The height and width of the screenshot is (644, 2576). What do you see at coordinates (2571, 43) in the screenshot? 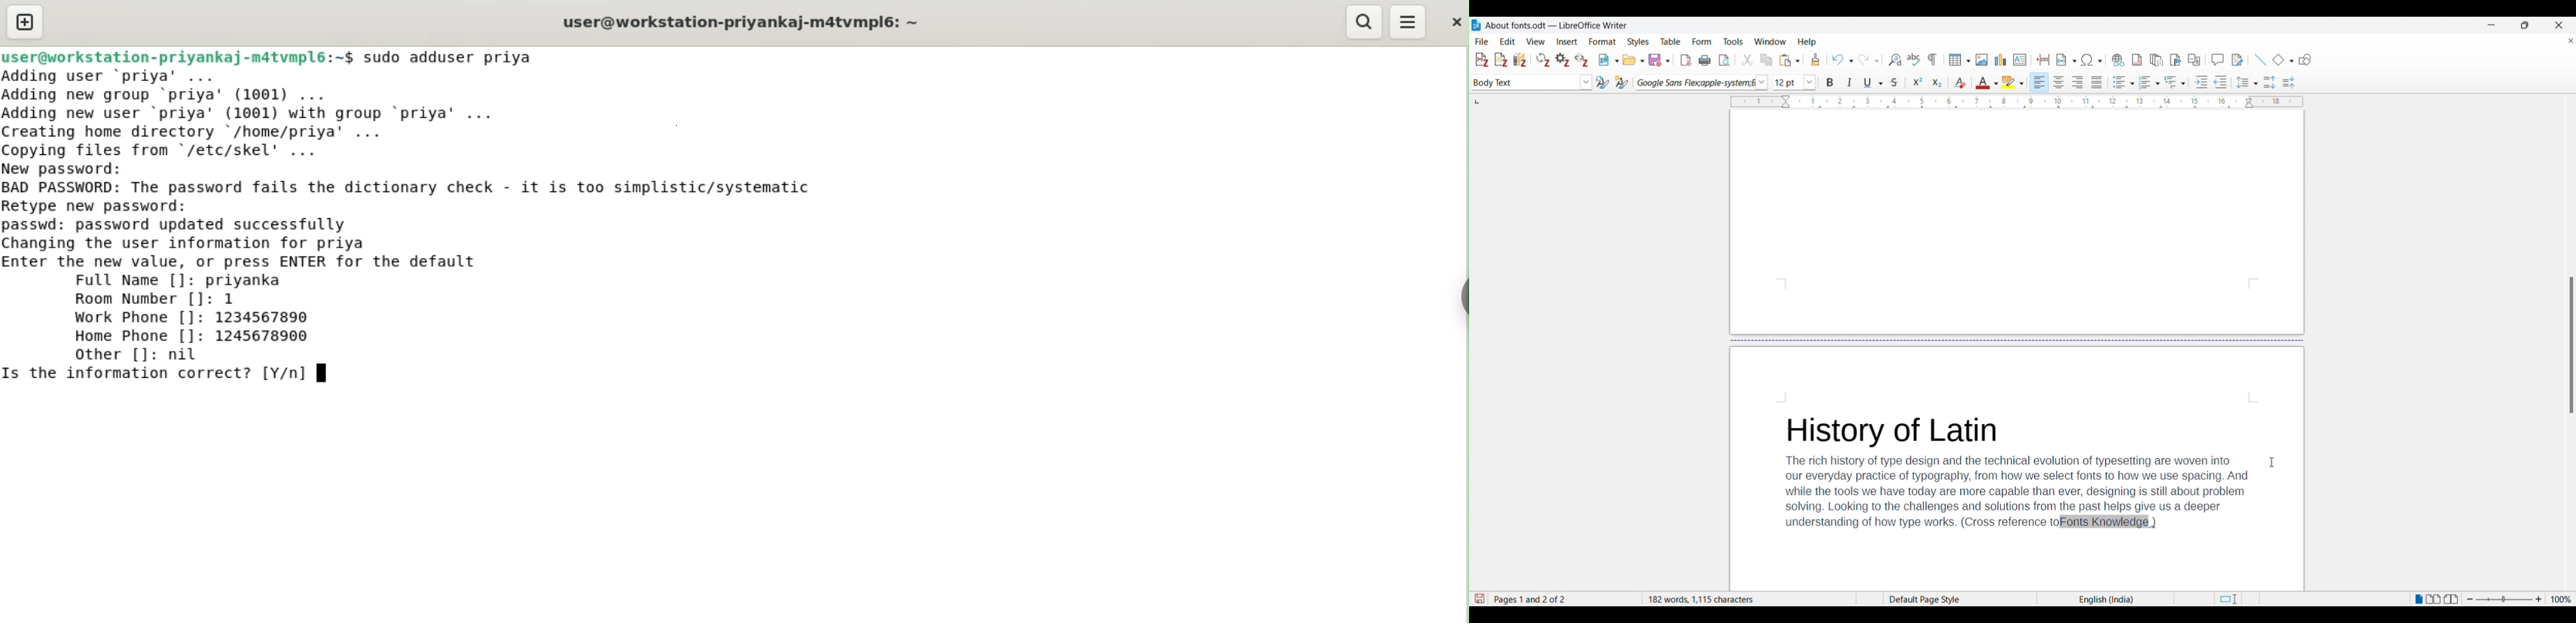
I see `Close document` at bounding box center [2571, 43].